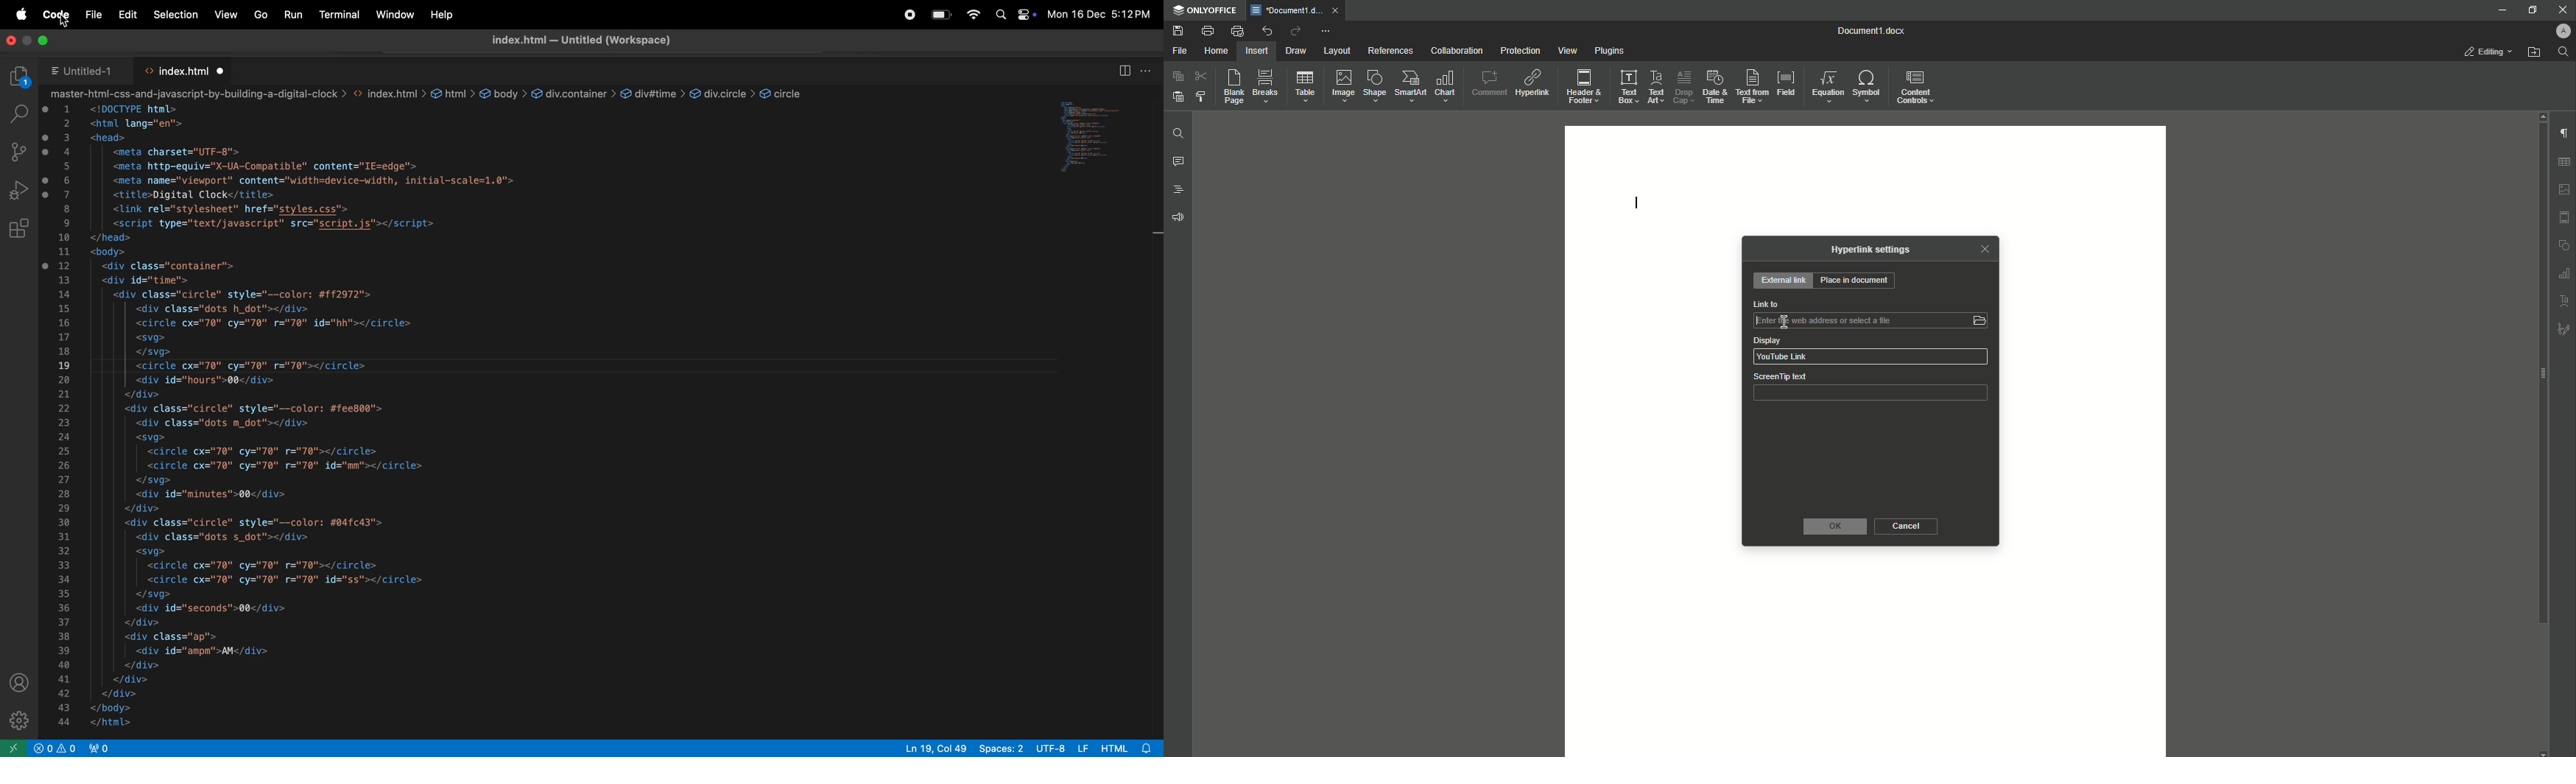  What do you see at coordinates (1327, 32) in the screenshot?
I see `More Options` at bounding box center [1327, 32].